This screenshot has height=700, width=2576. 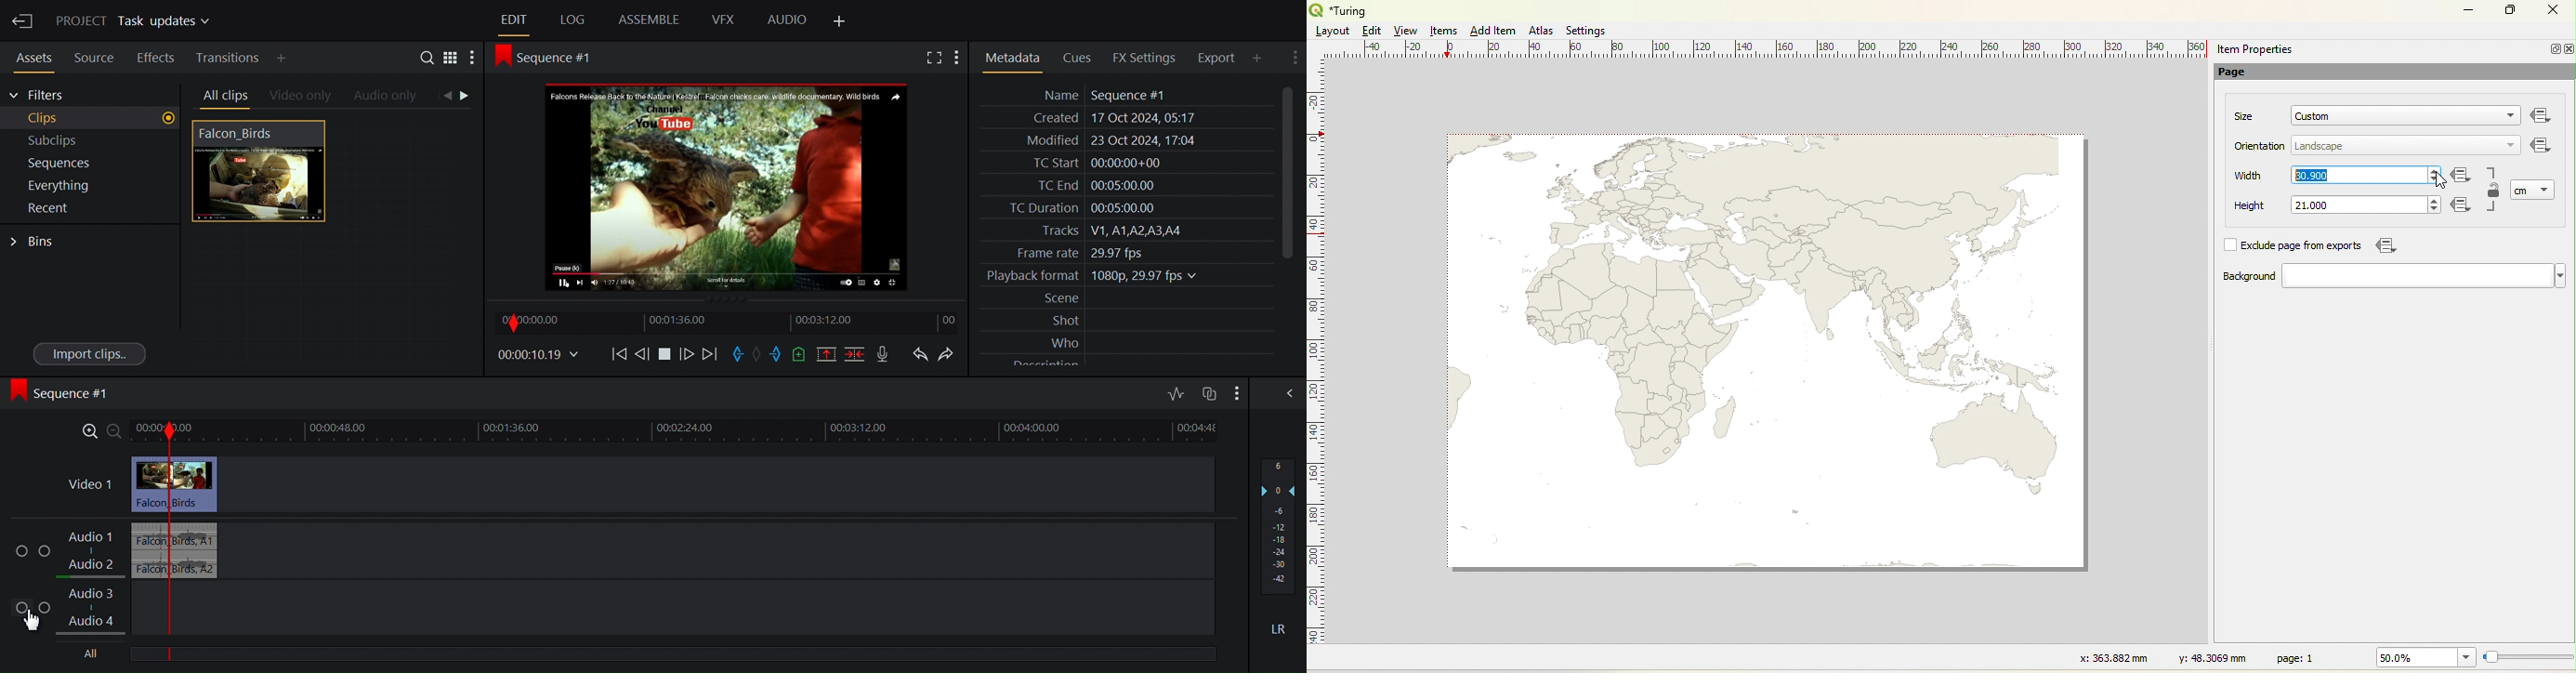 What do you see at coordinates (2230, 277) in the screenshot?
I see `Background` at bounding box center [2230, 277].